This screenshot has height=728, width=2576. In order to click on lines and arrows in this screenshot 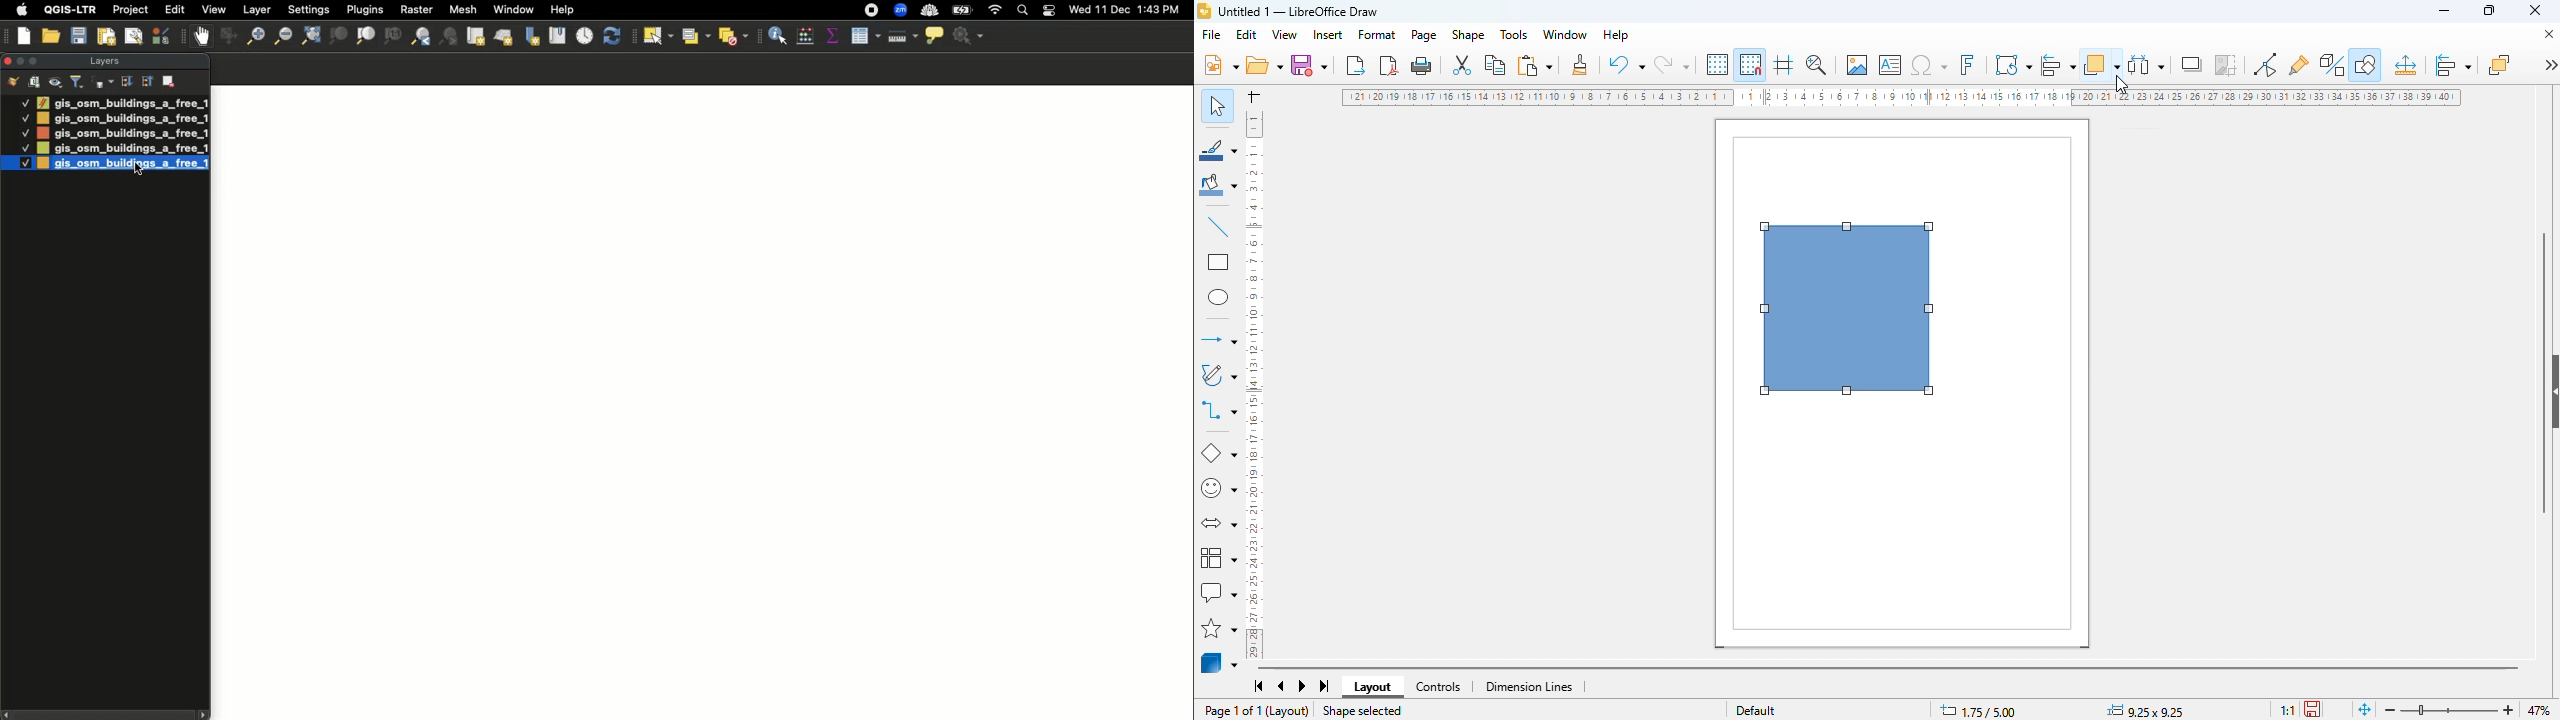, I will do `click(1217, 339)`.